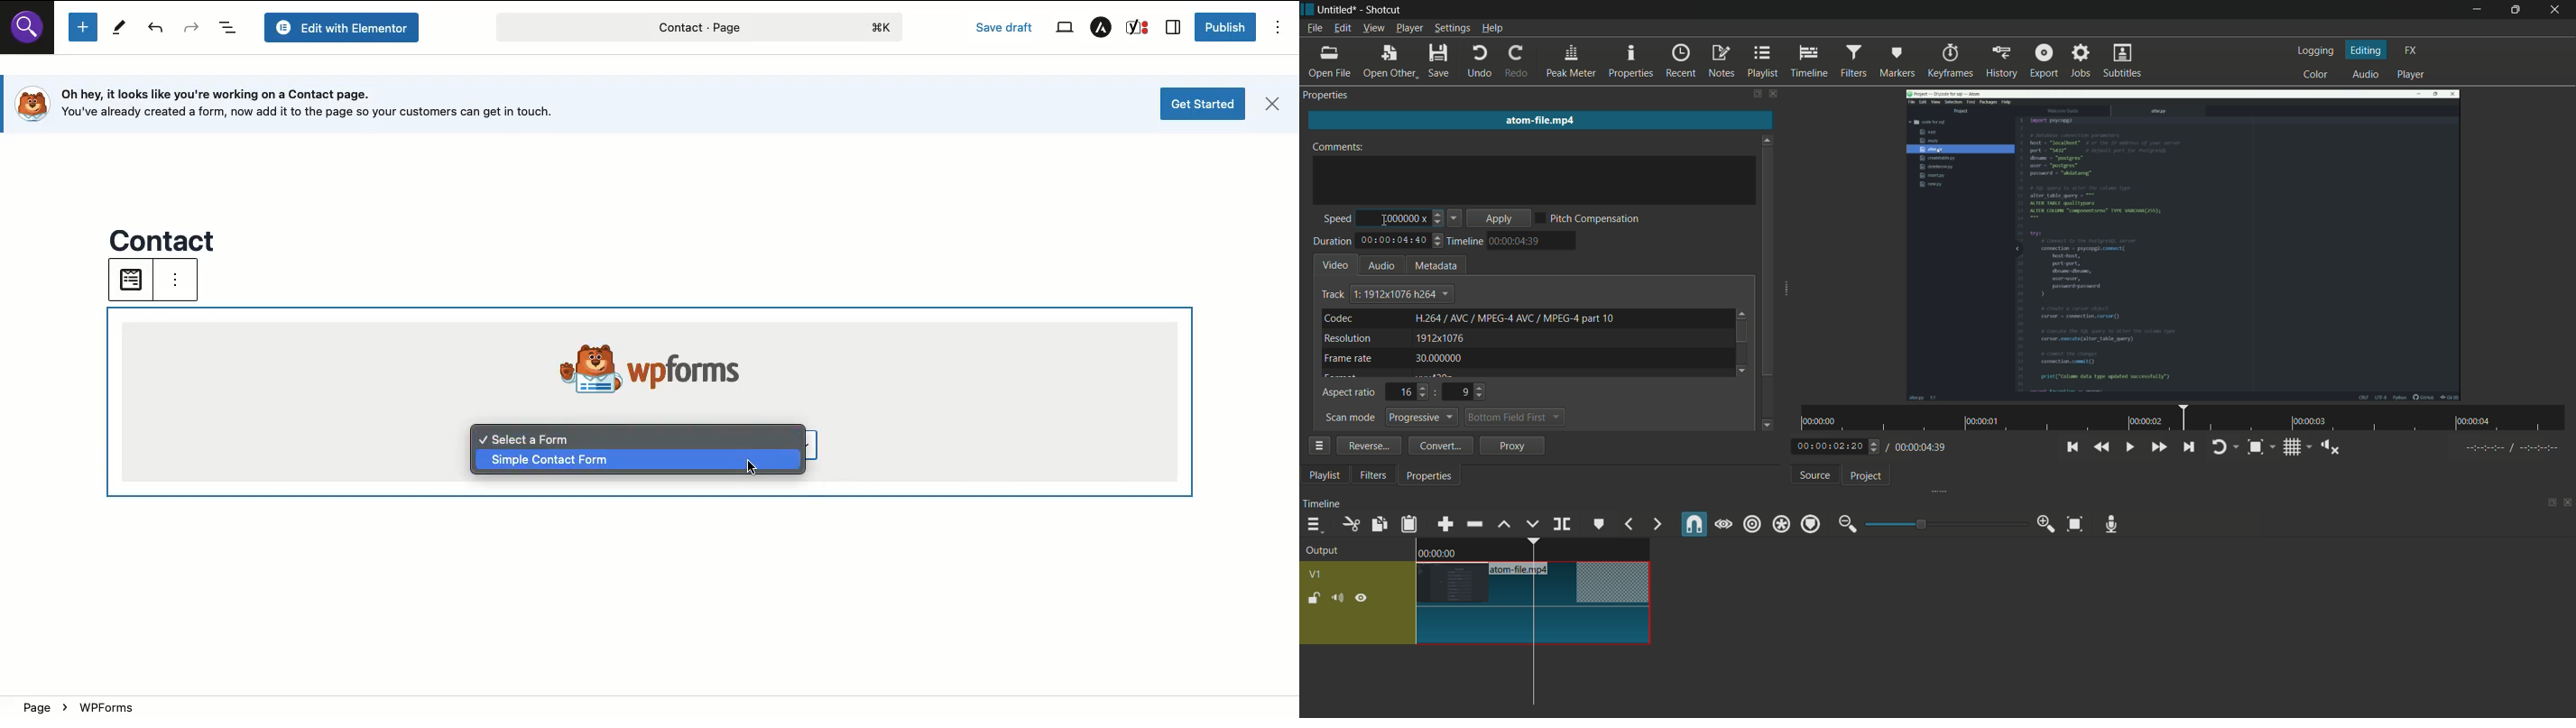 This screenshot has height=728, width=2576. I want to click on Edit with elementor, so click(345, 27).